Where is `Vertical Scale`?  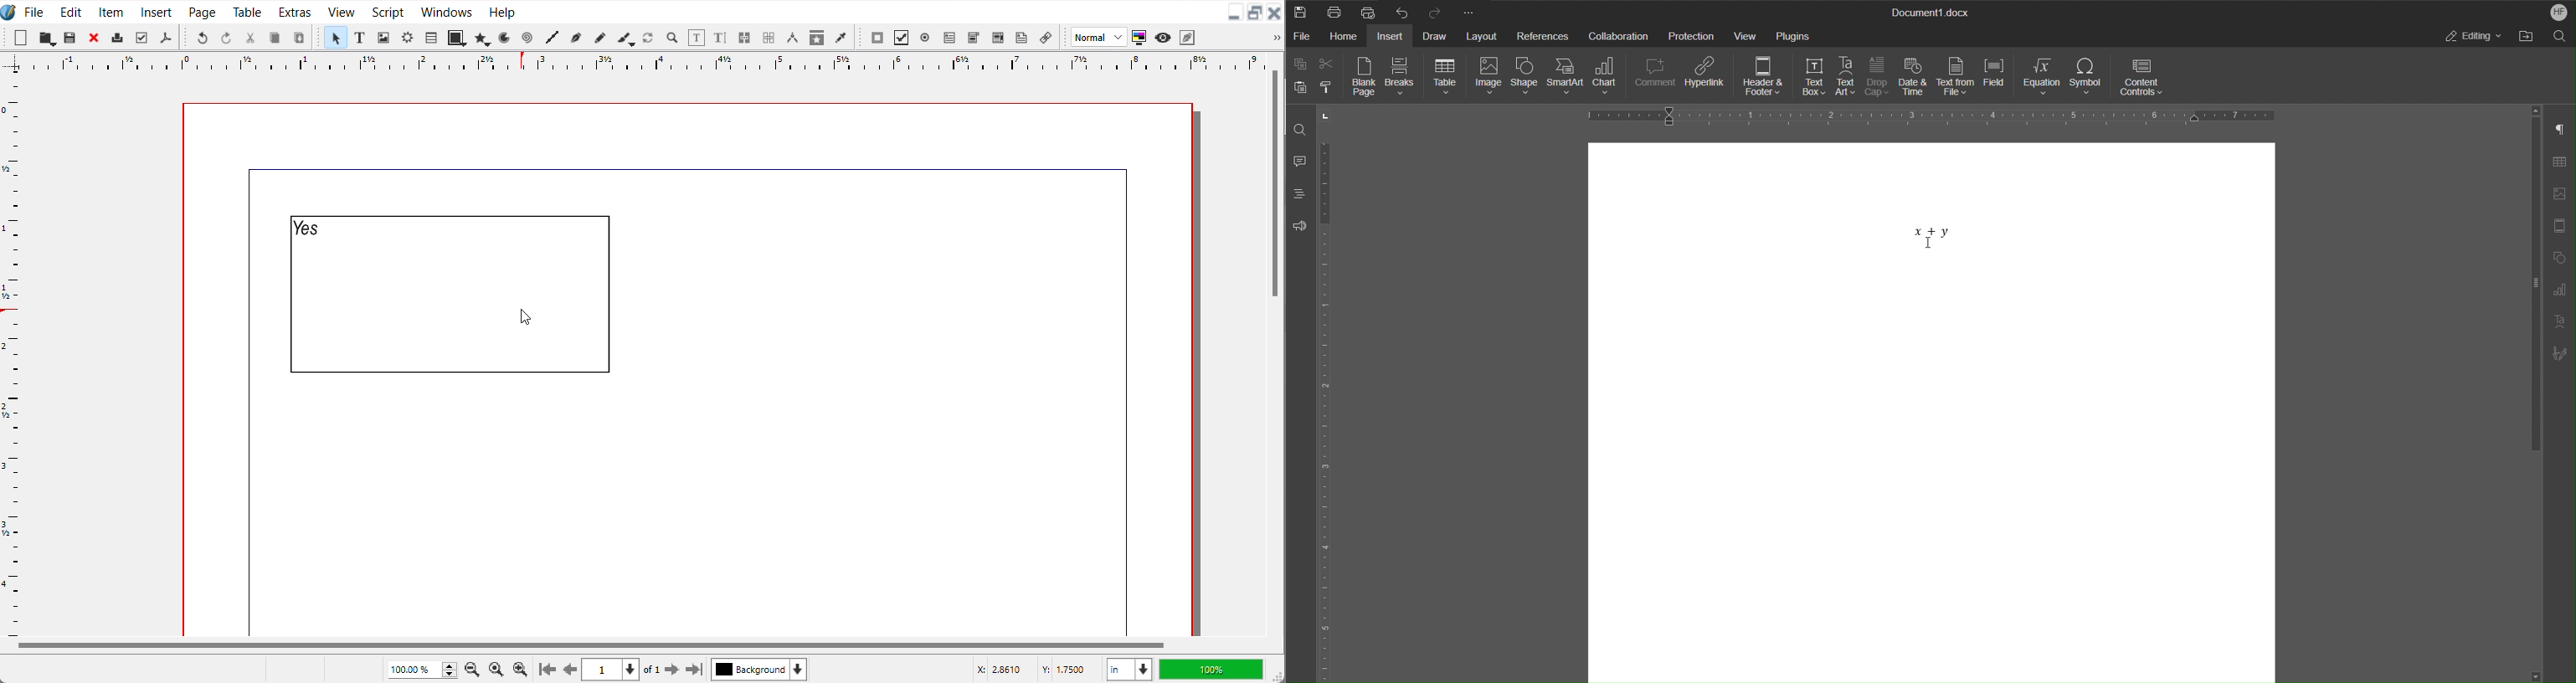
Vertical Scale is located at coordinates (12, 352).